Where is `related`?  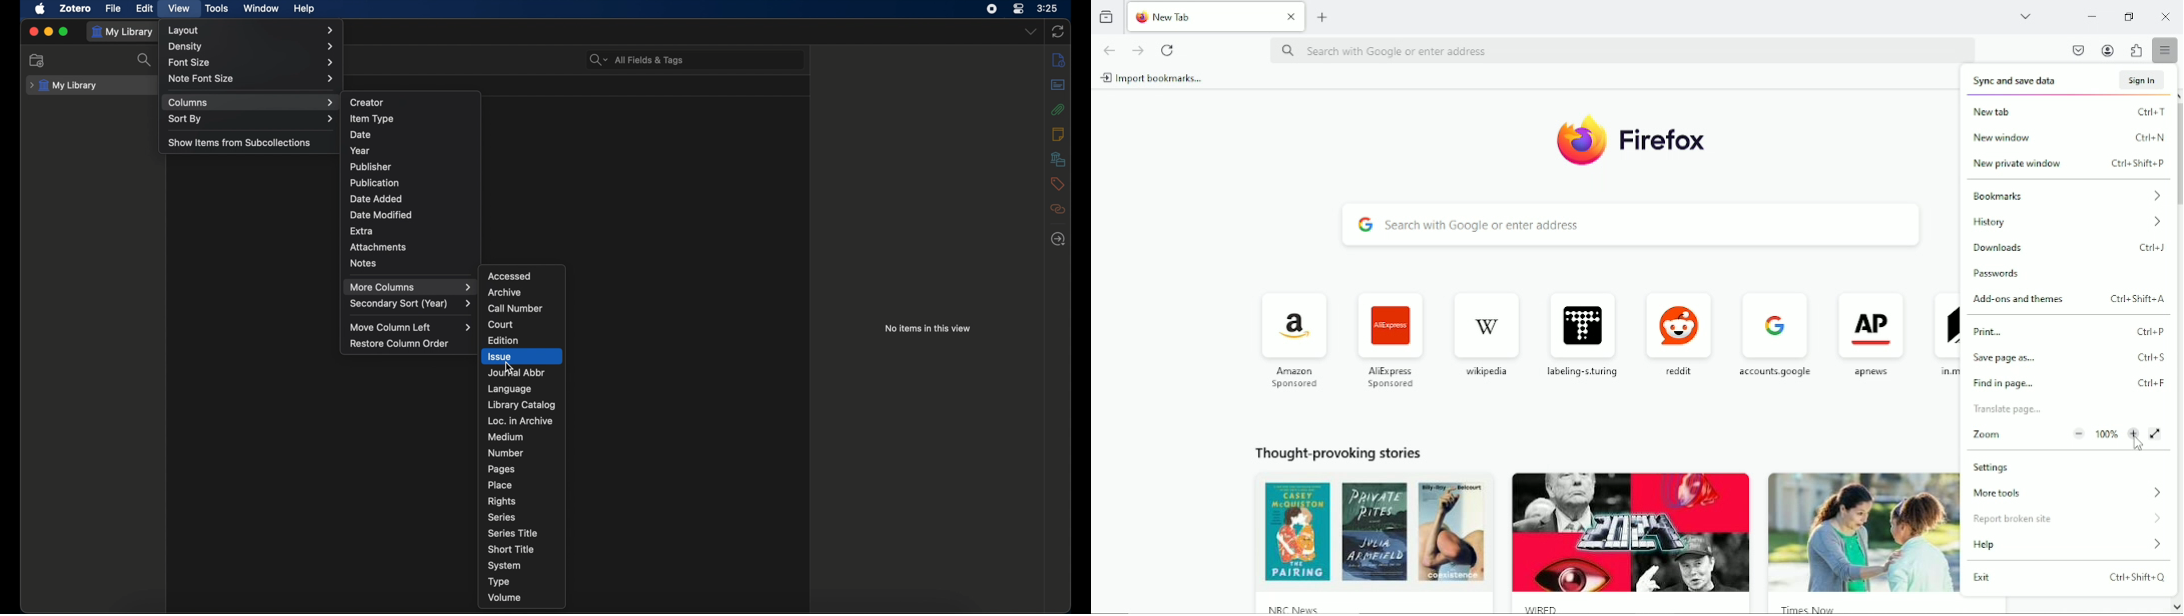 related is located at coordinates (1058, 209).